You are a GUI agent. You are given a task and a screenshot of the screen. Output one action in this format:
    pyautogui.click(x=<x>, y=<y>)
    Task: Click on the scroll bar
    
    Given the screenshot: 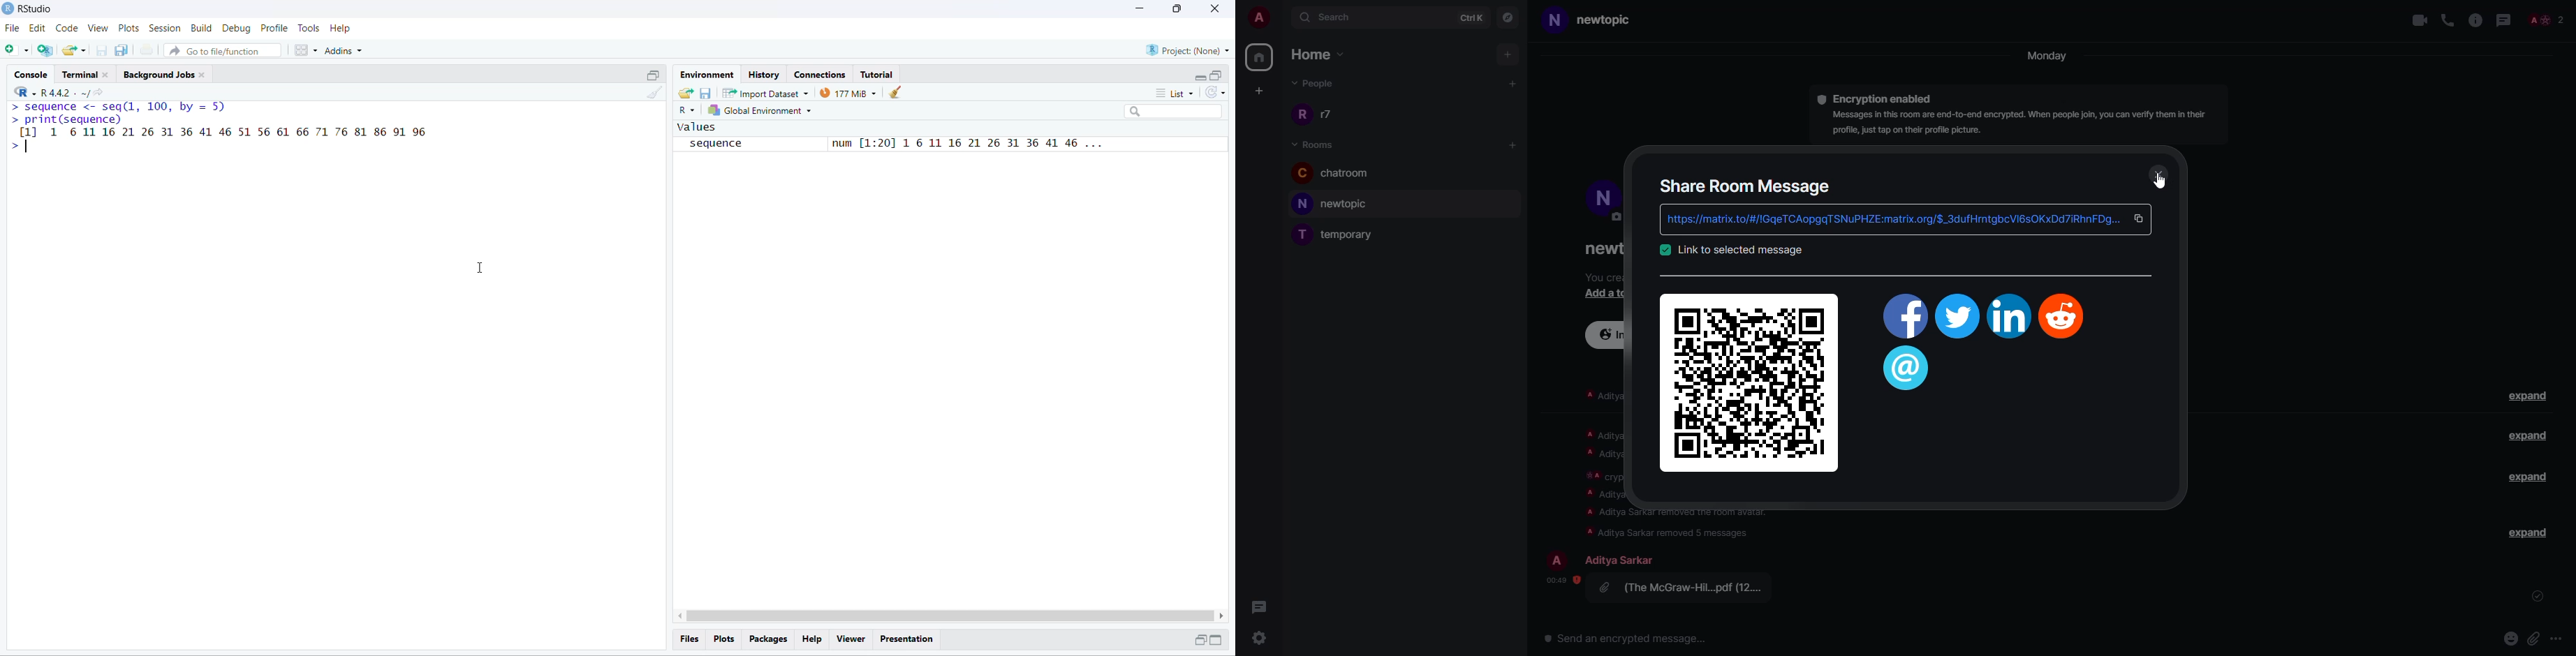 What is the action you would take?
    pyautogui.click(x=950, y=615)
    